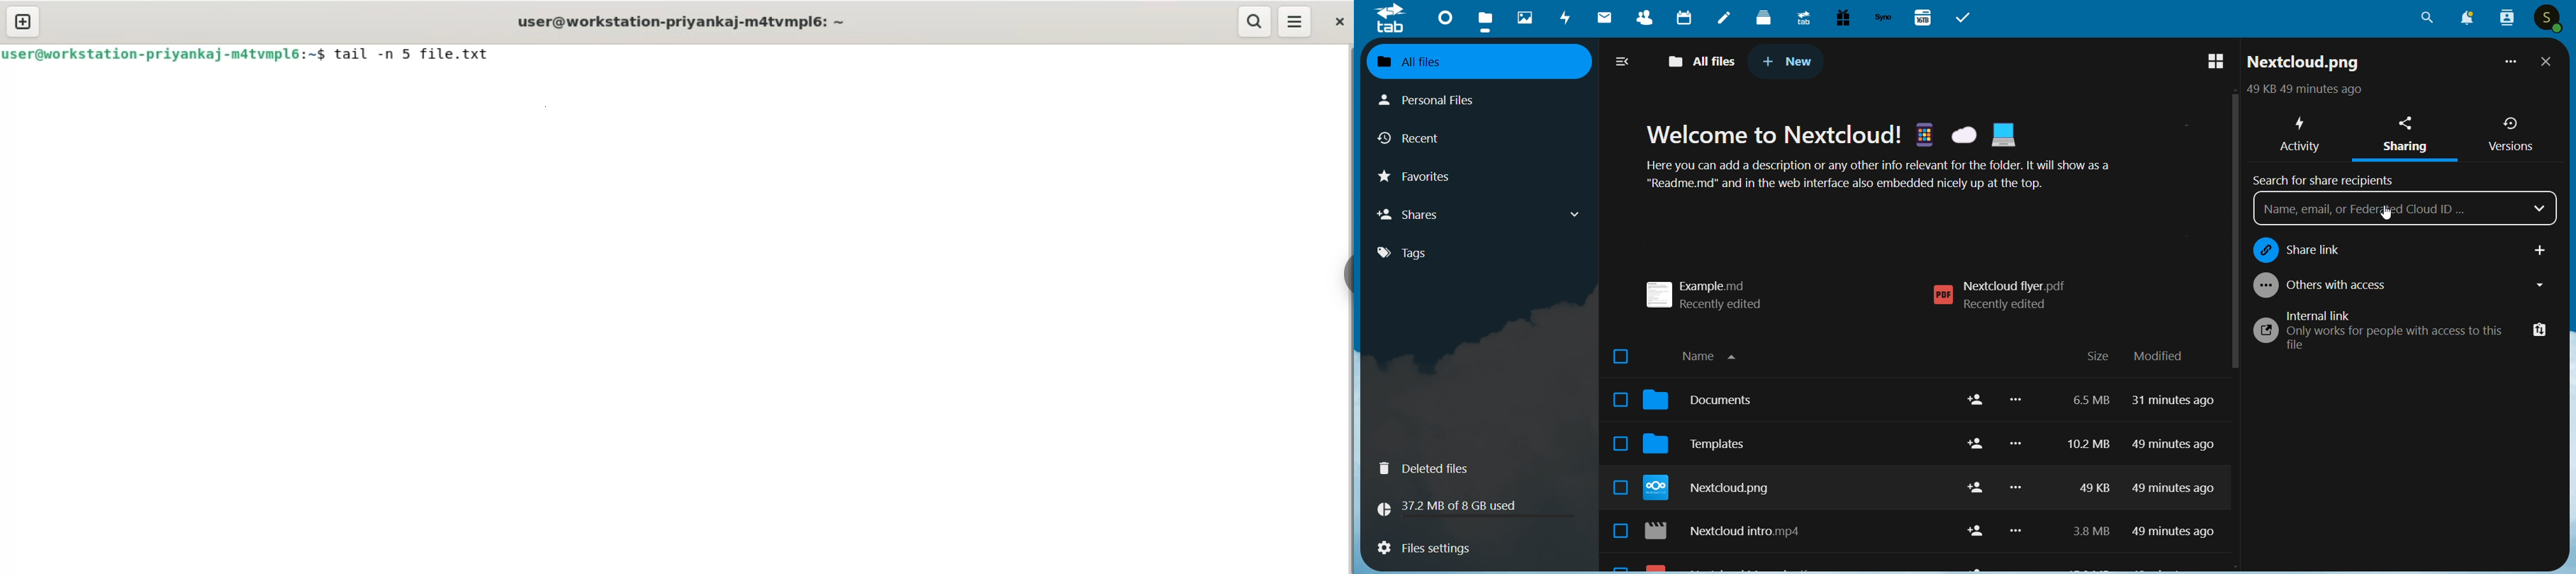 The image size is (2576, 588). What do you see at coordinates (1706, 448) in the screenshot?
I see `templates` at bounding box center [1706, 448].